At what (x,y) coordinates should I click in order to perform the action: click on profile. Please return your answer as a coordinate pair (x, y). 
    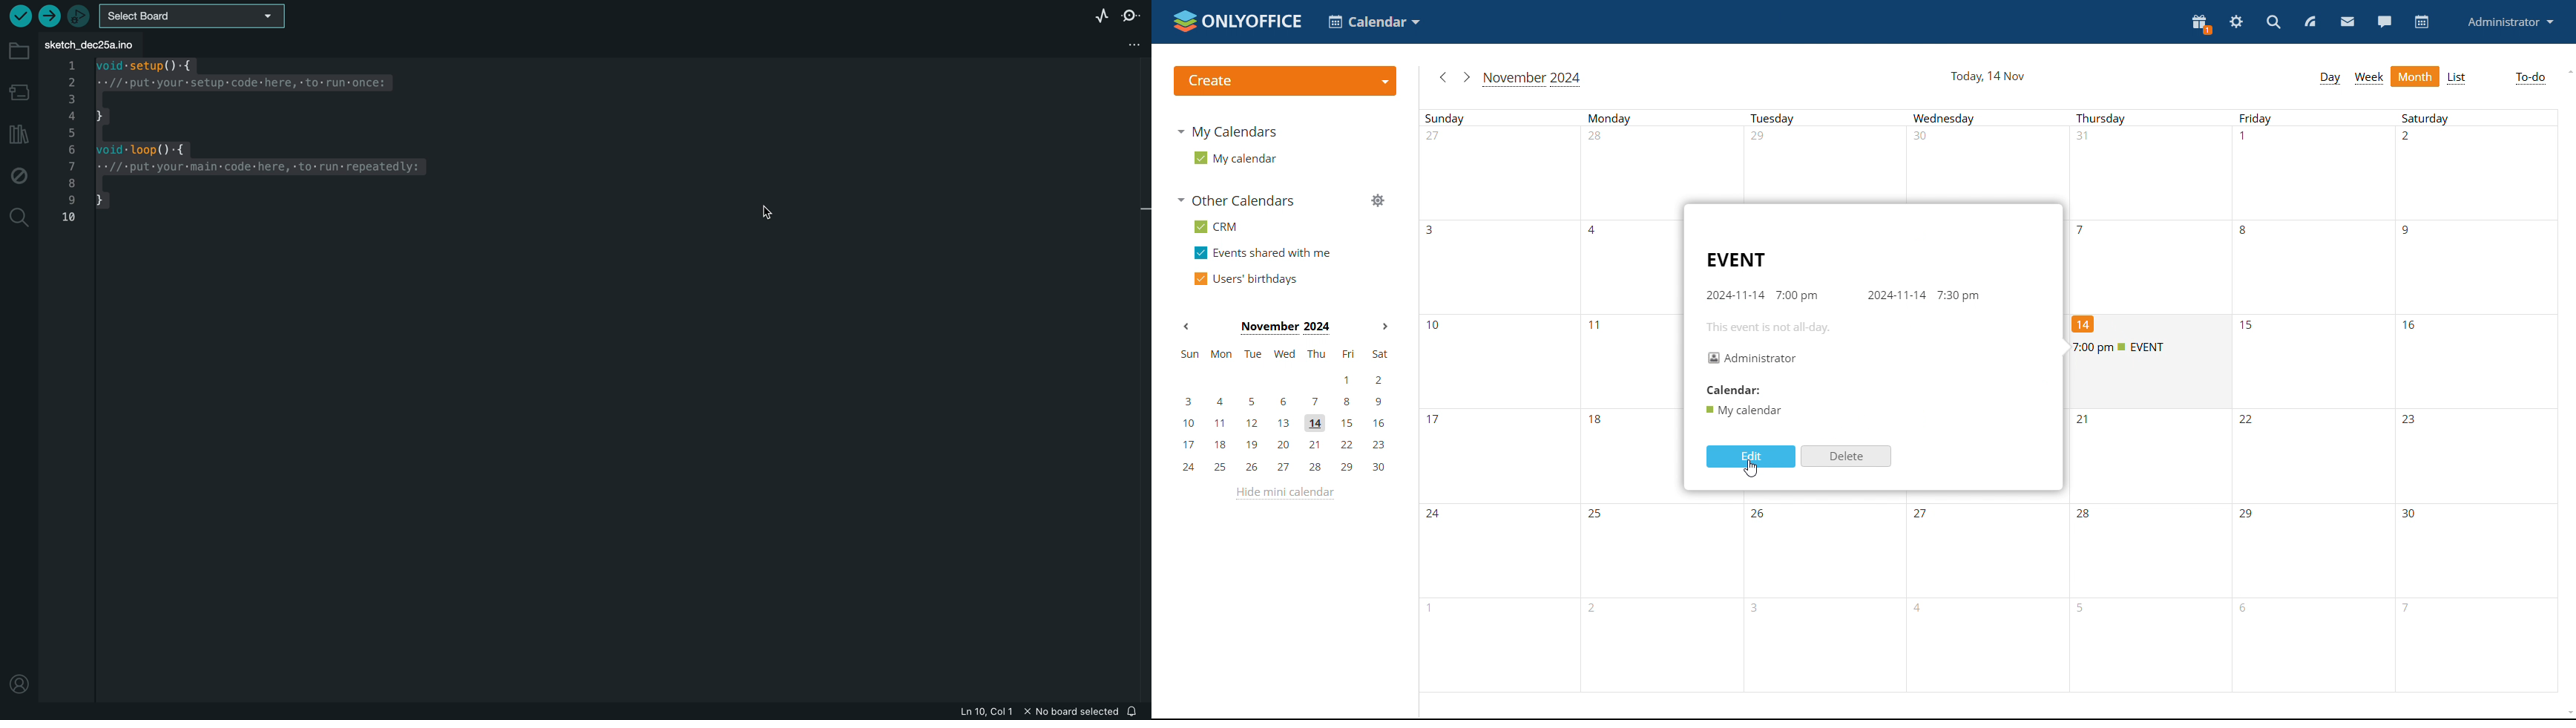
    Looking at the image, I should click on (2511, 22).